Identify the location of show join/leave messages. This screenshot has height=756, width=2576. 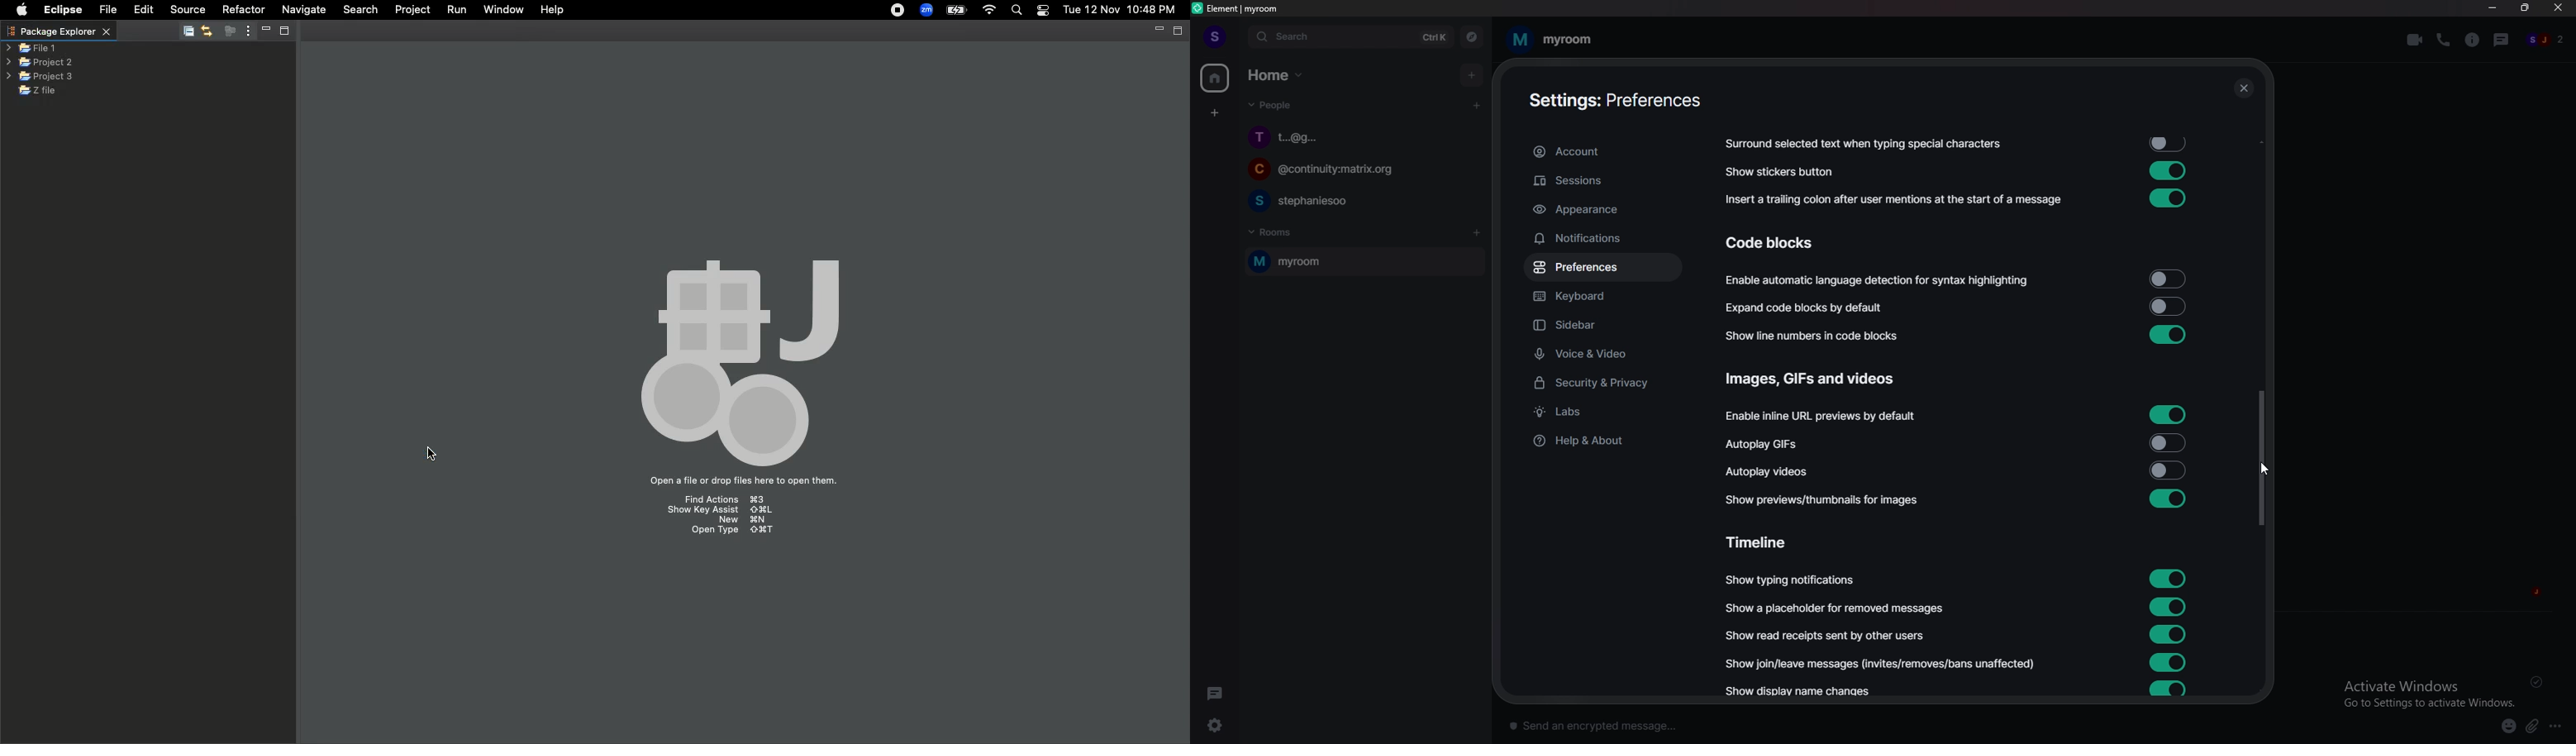
(1884, 662).